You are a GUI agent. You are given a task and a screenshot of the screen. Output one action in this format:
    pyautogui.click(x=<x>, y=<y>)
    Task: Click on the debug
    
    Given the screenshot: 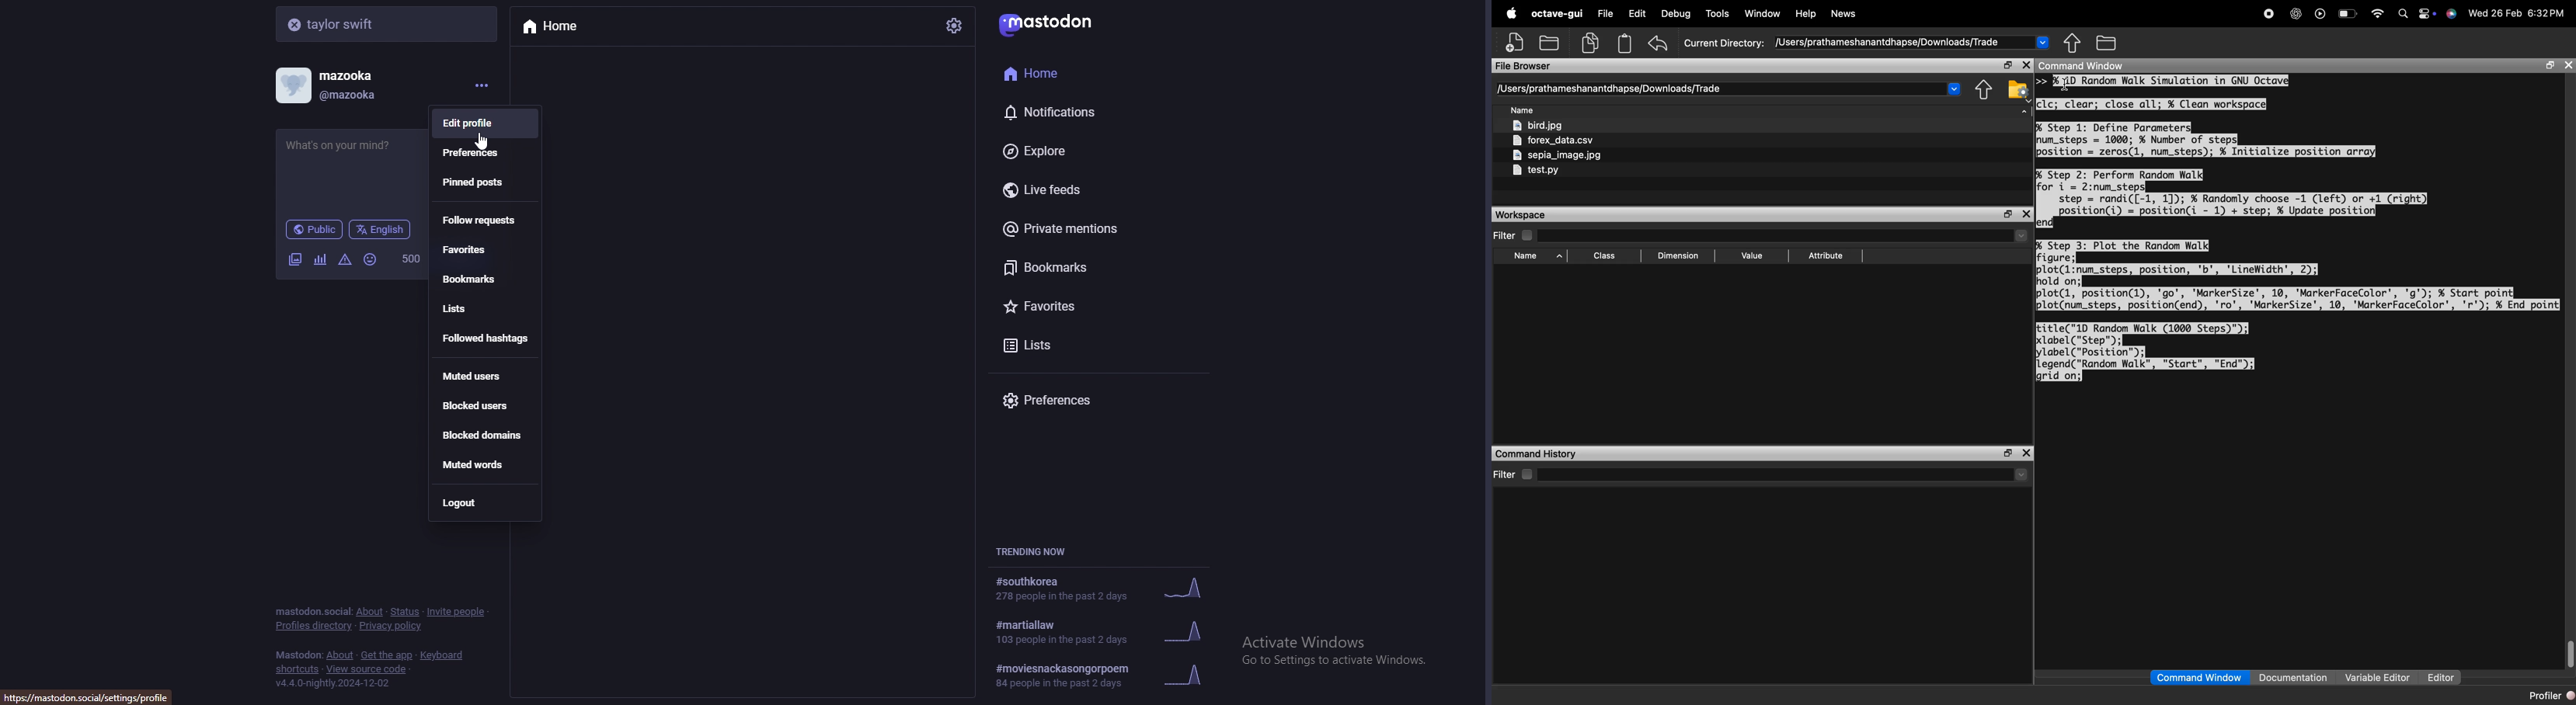 What is the action you would take?
    pyautogui.click(x=1676, y=15)
    